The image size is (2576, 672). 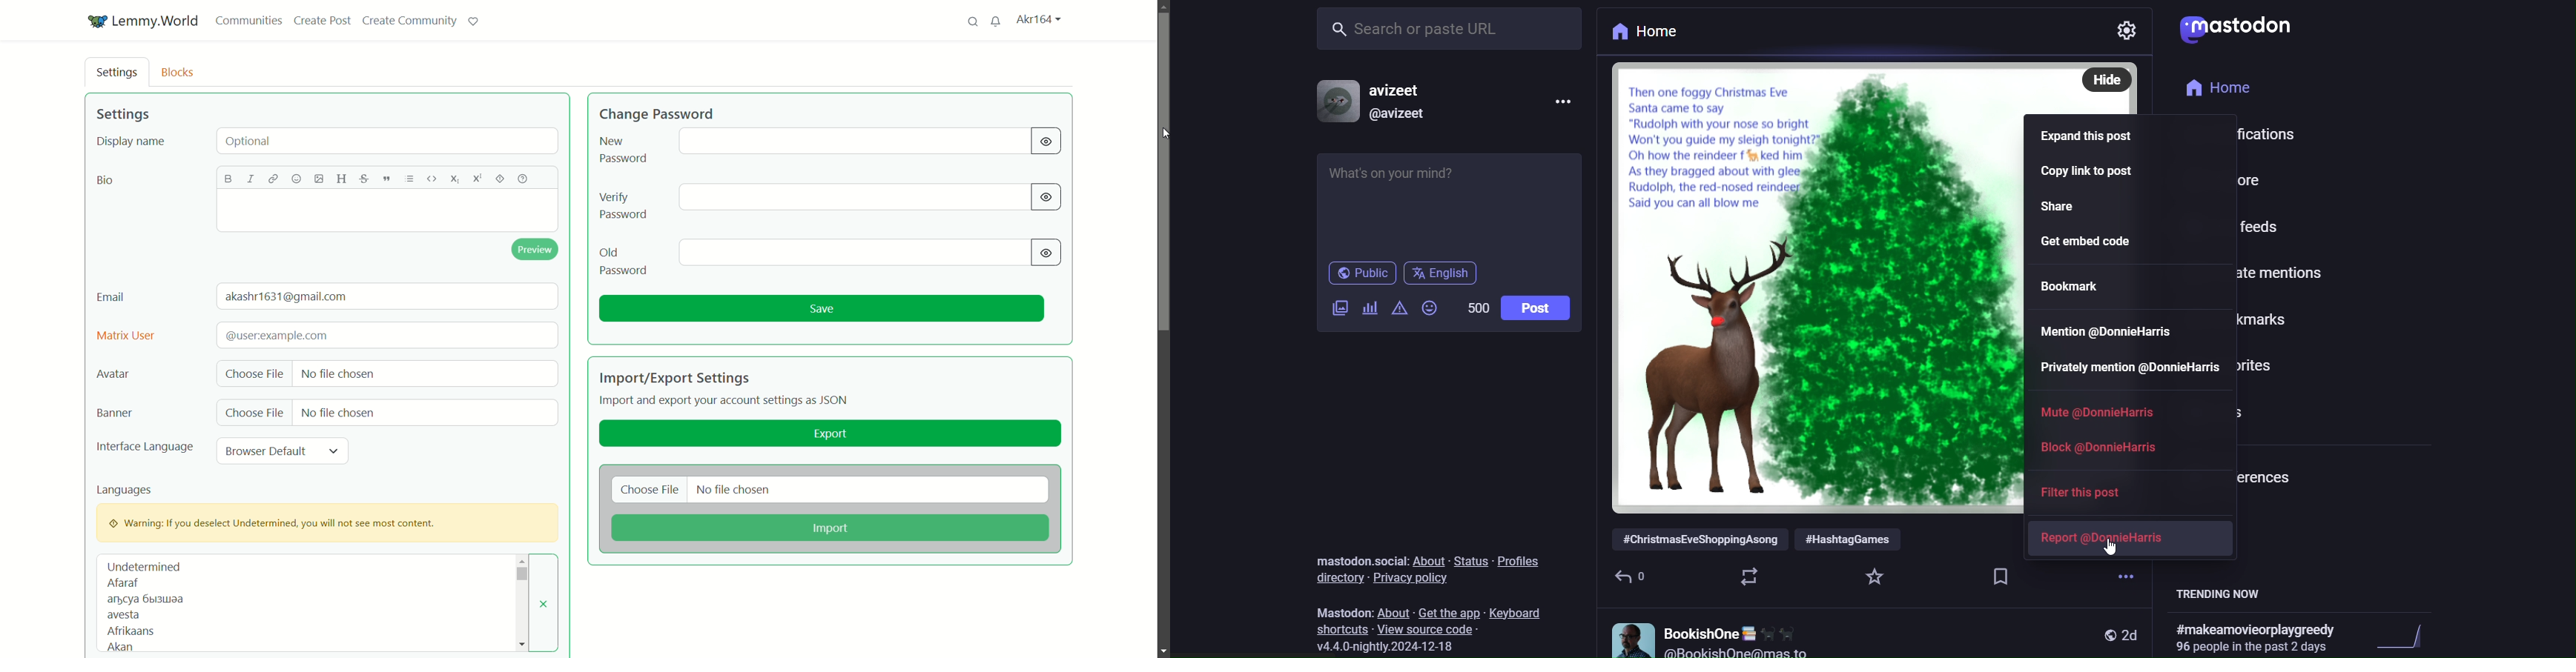 What do you see at coordinates (1851, 539) in the screenshot?
I see `#HashtagGames` at bounding box center [1851, 539].